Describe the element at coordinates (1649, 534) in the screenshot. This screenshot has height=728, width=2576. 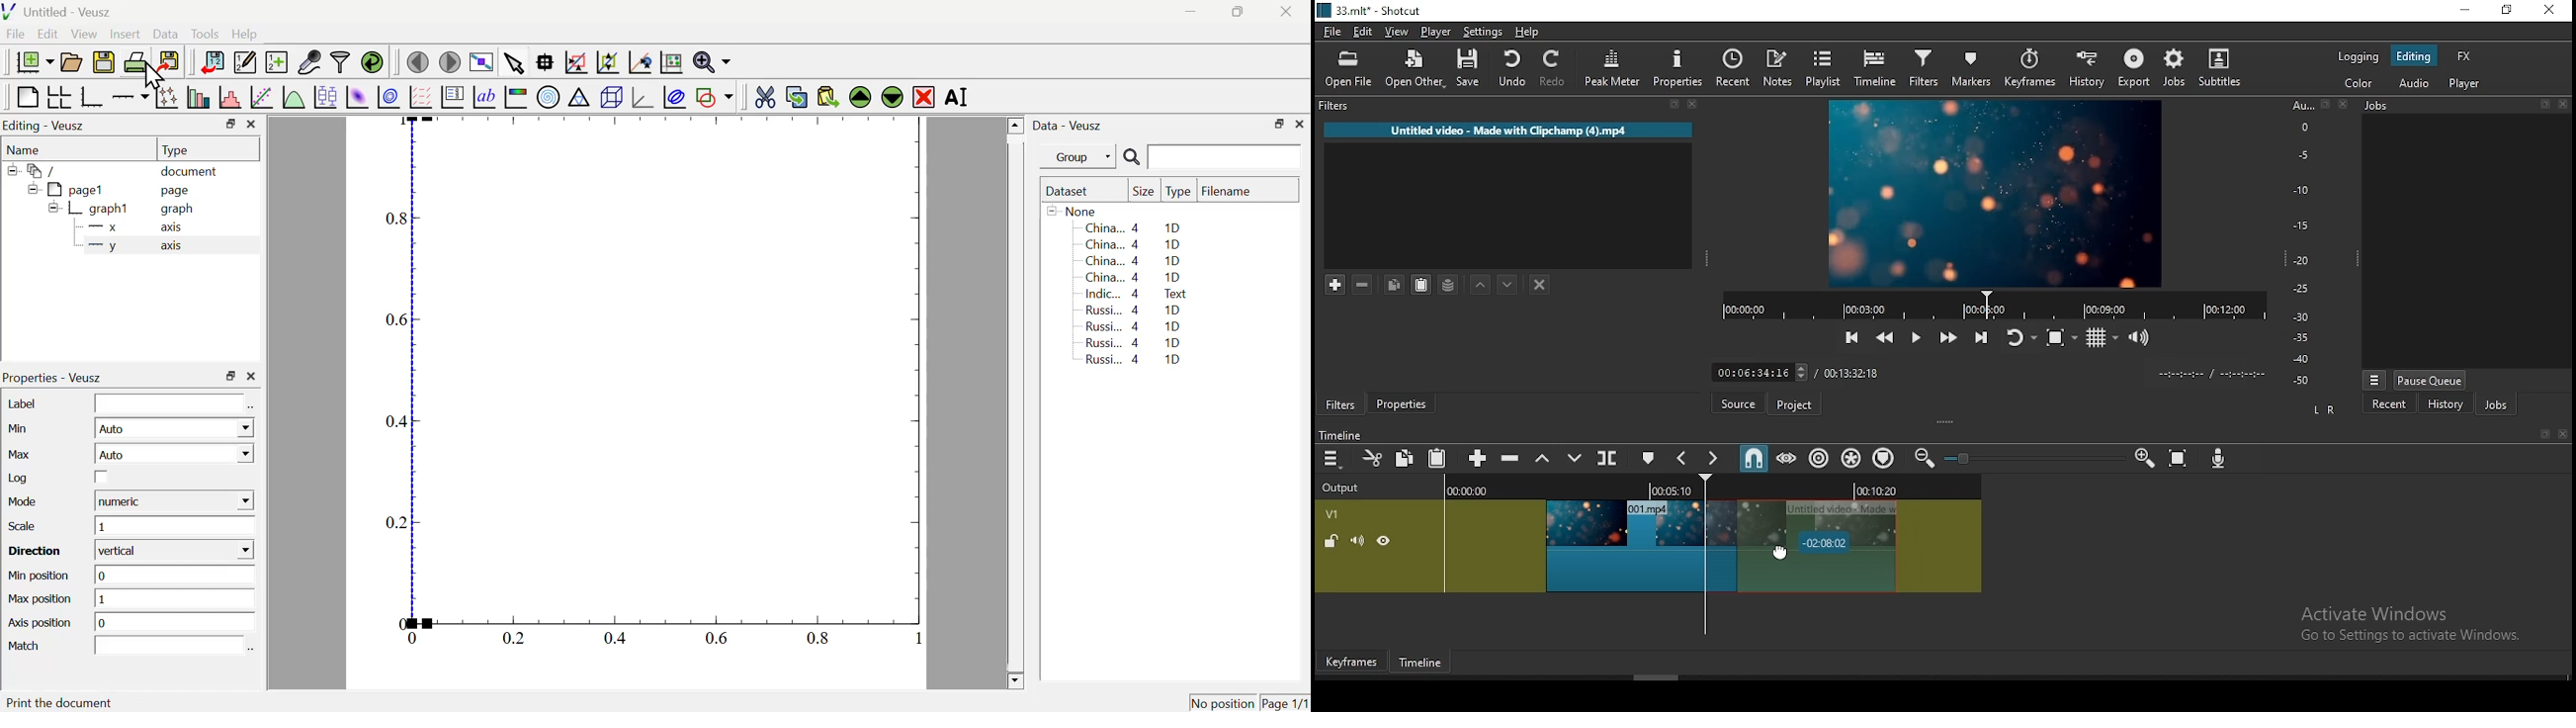
I see `video track` at that location.